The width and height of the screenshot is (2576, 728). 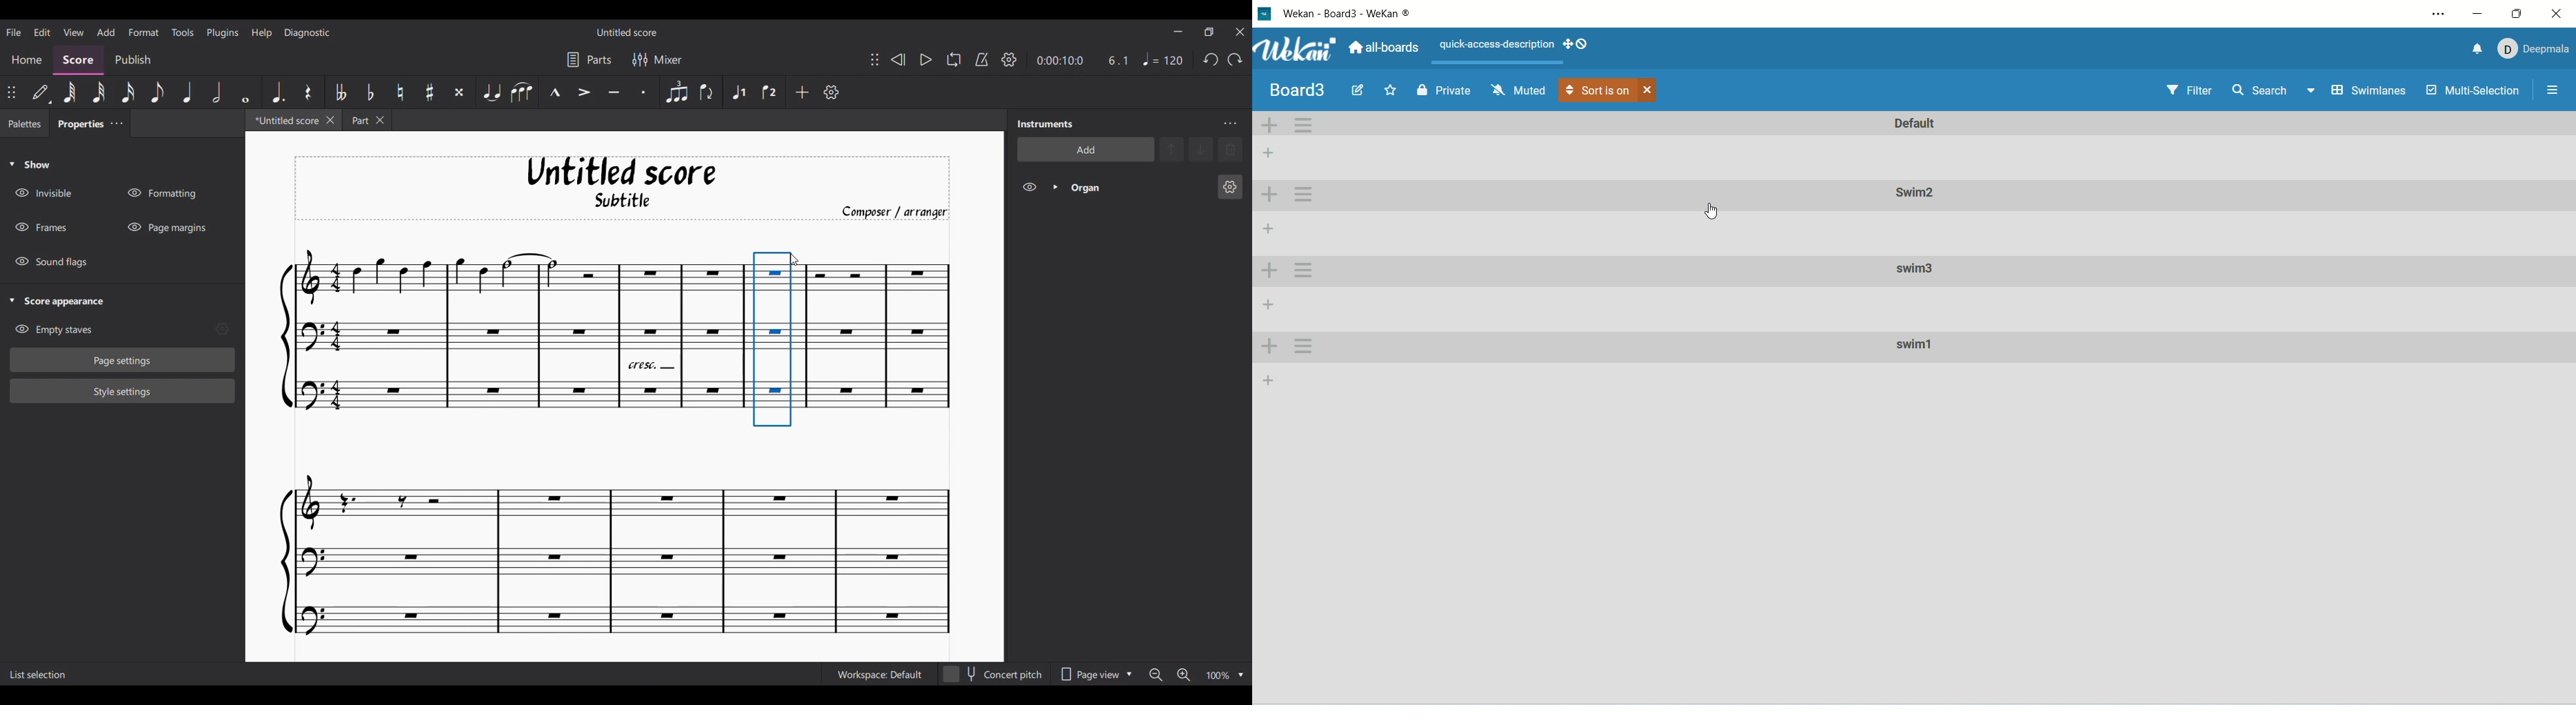 What do you see at coordinates (1496, 42) in the screenshot?
I see `text` at bounding box center [1496, 42].